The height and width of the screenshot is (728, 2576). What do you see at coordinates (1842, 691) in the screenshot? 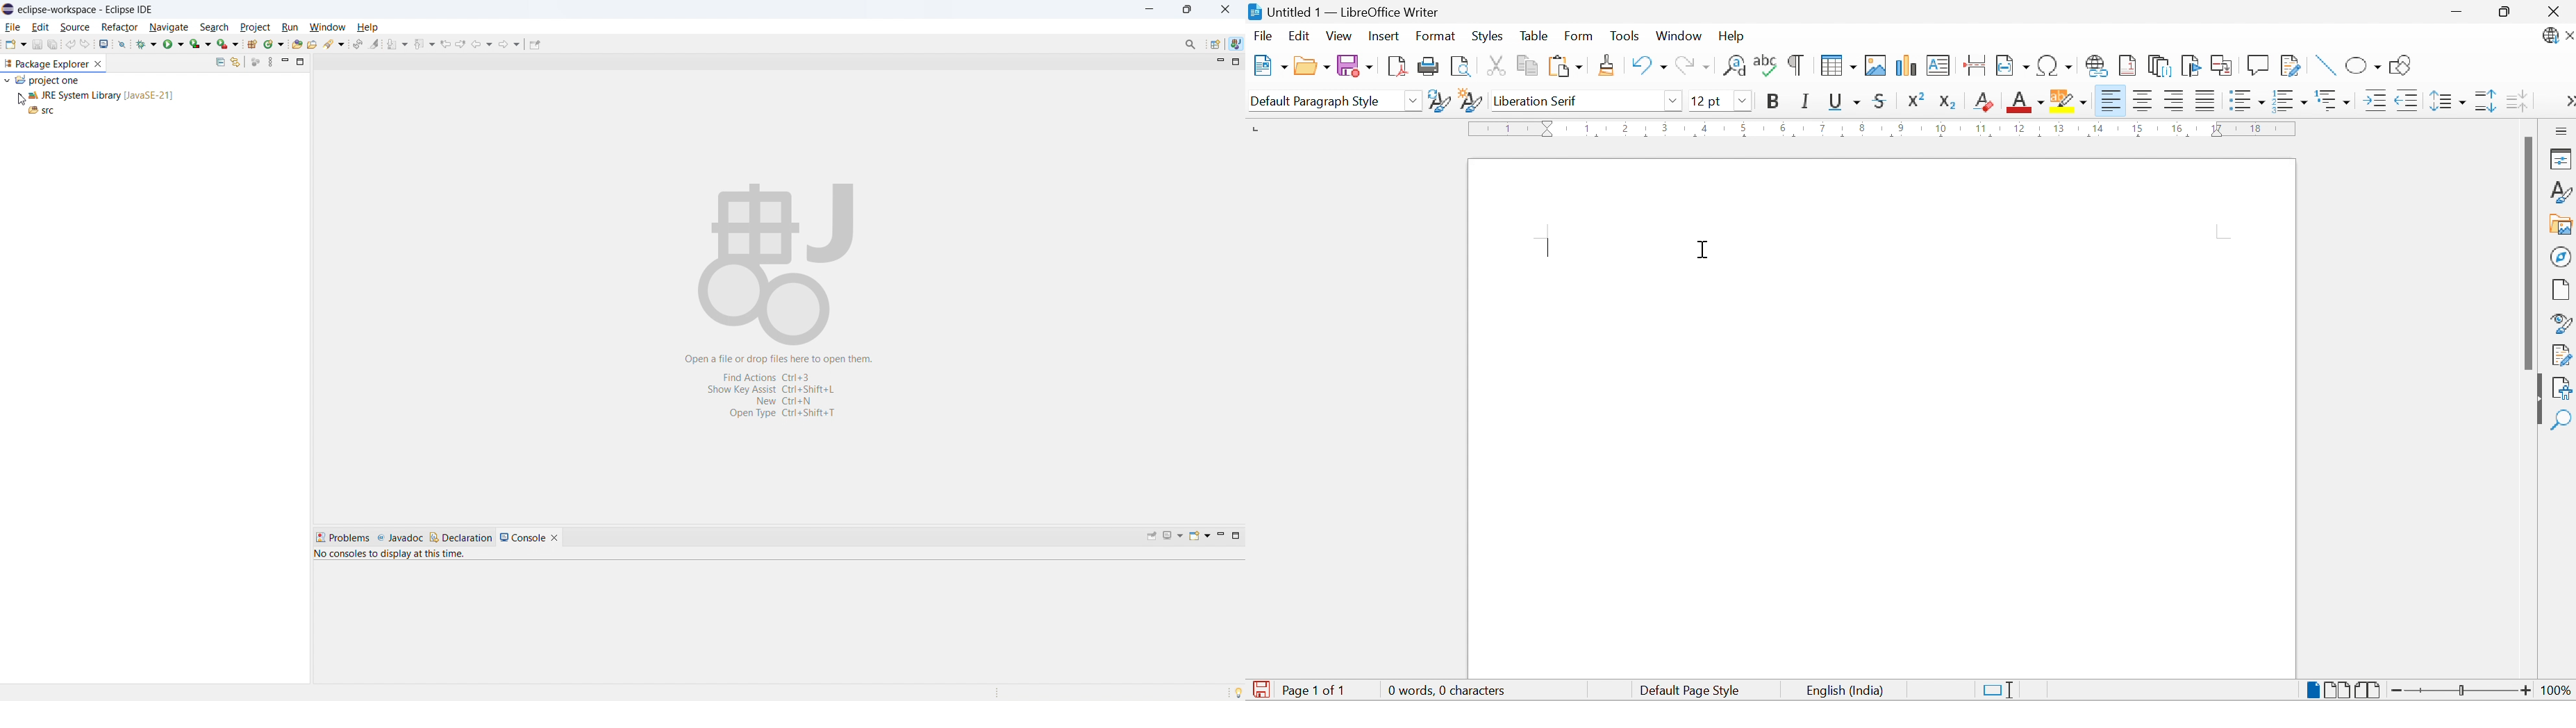
I see `English (India)` at bounding box center [1842, 691].